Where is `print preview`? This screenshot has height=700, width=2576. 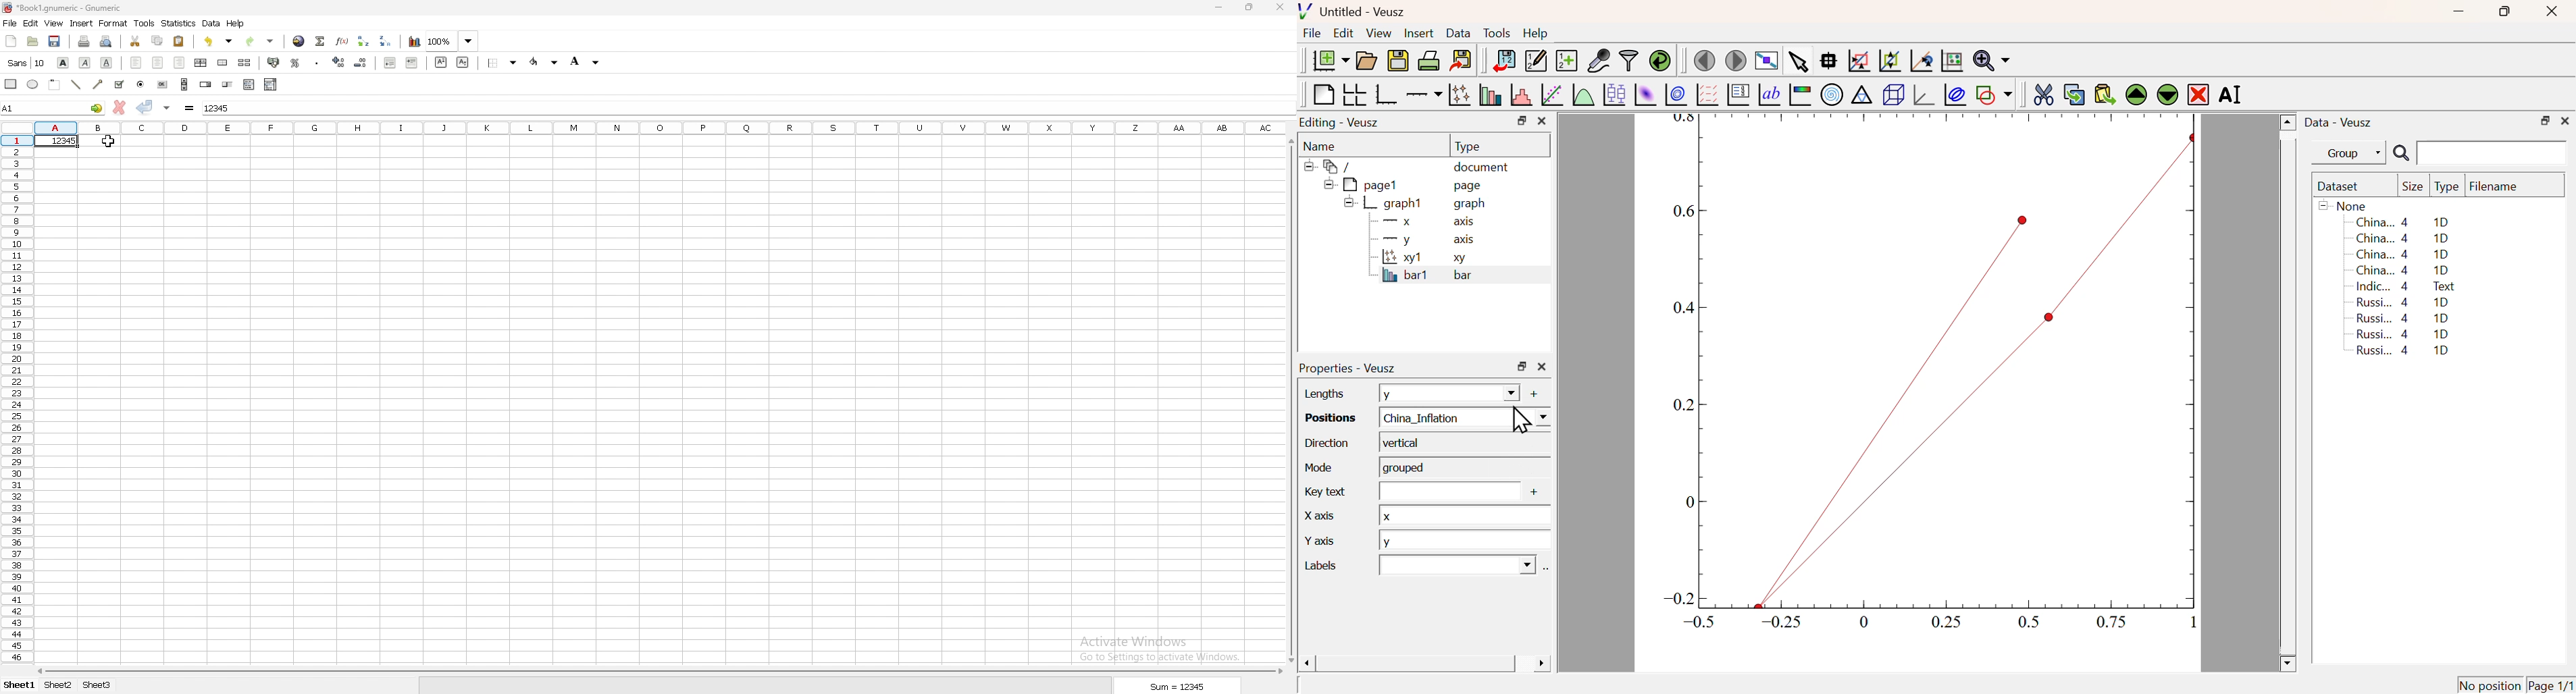
print preview is located at coordinates (107, 41).